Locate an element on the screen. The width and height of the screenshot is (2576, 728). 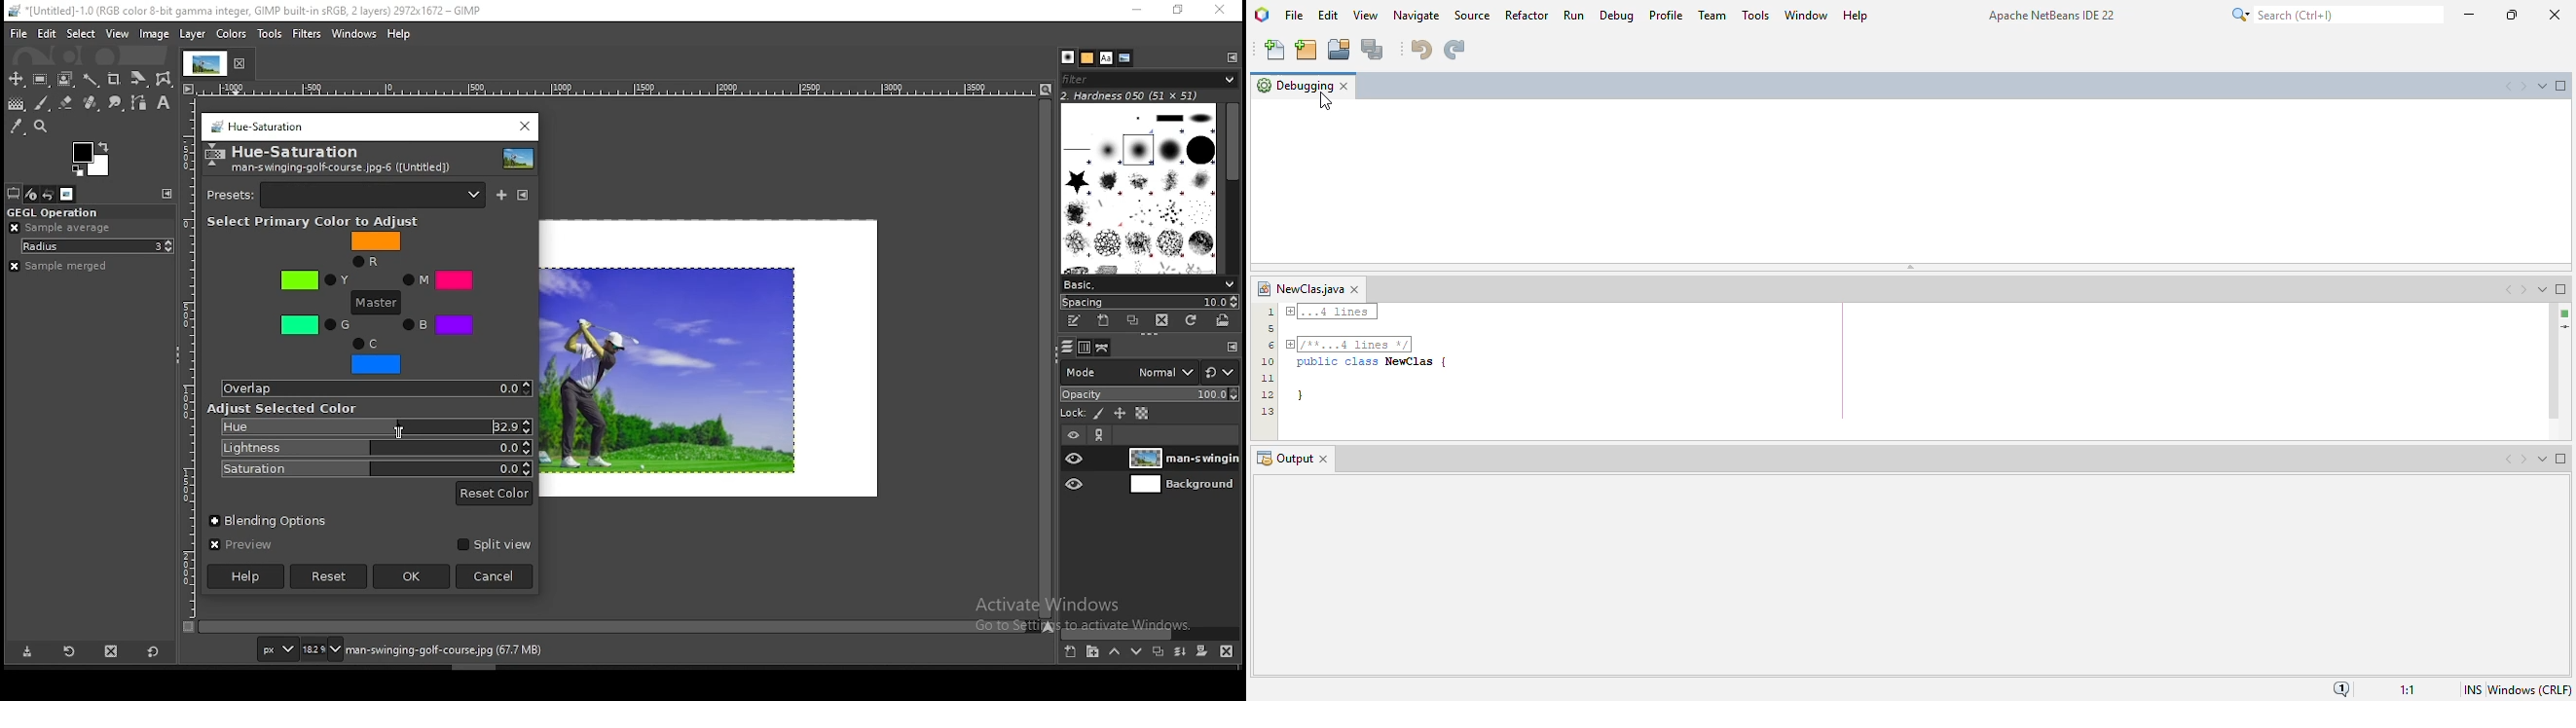
save tool preset is located at coordinates (31, 651).